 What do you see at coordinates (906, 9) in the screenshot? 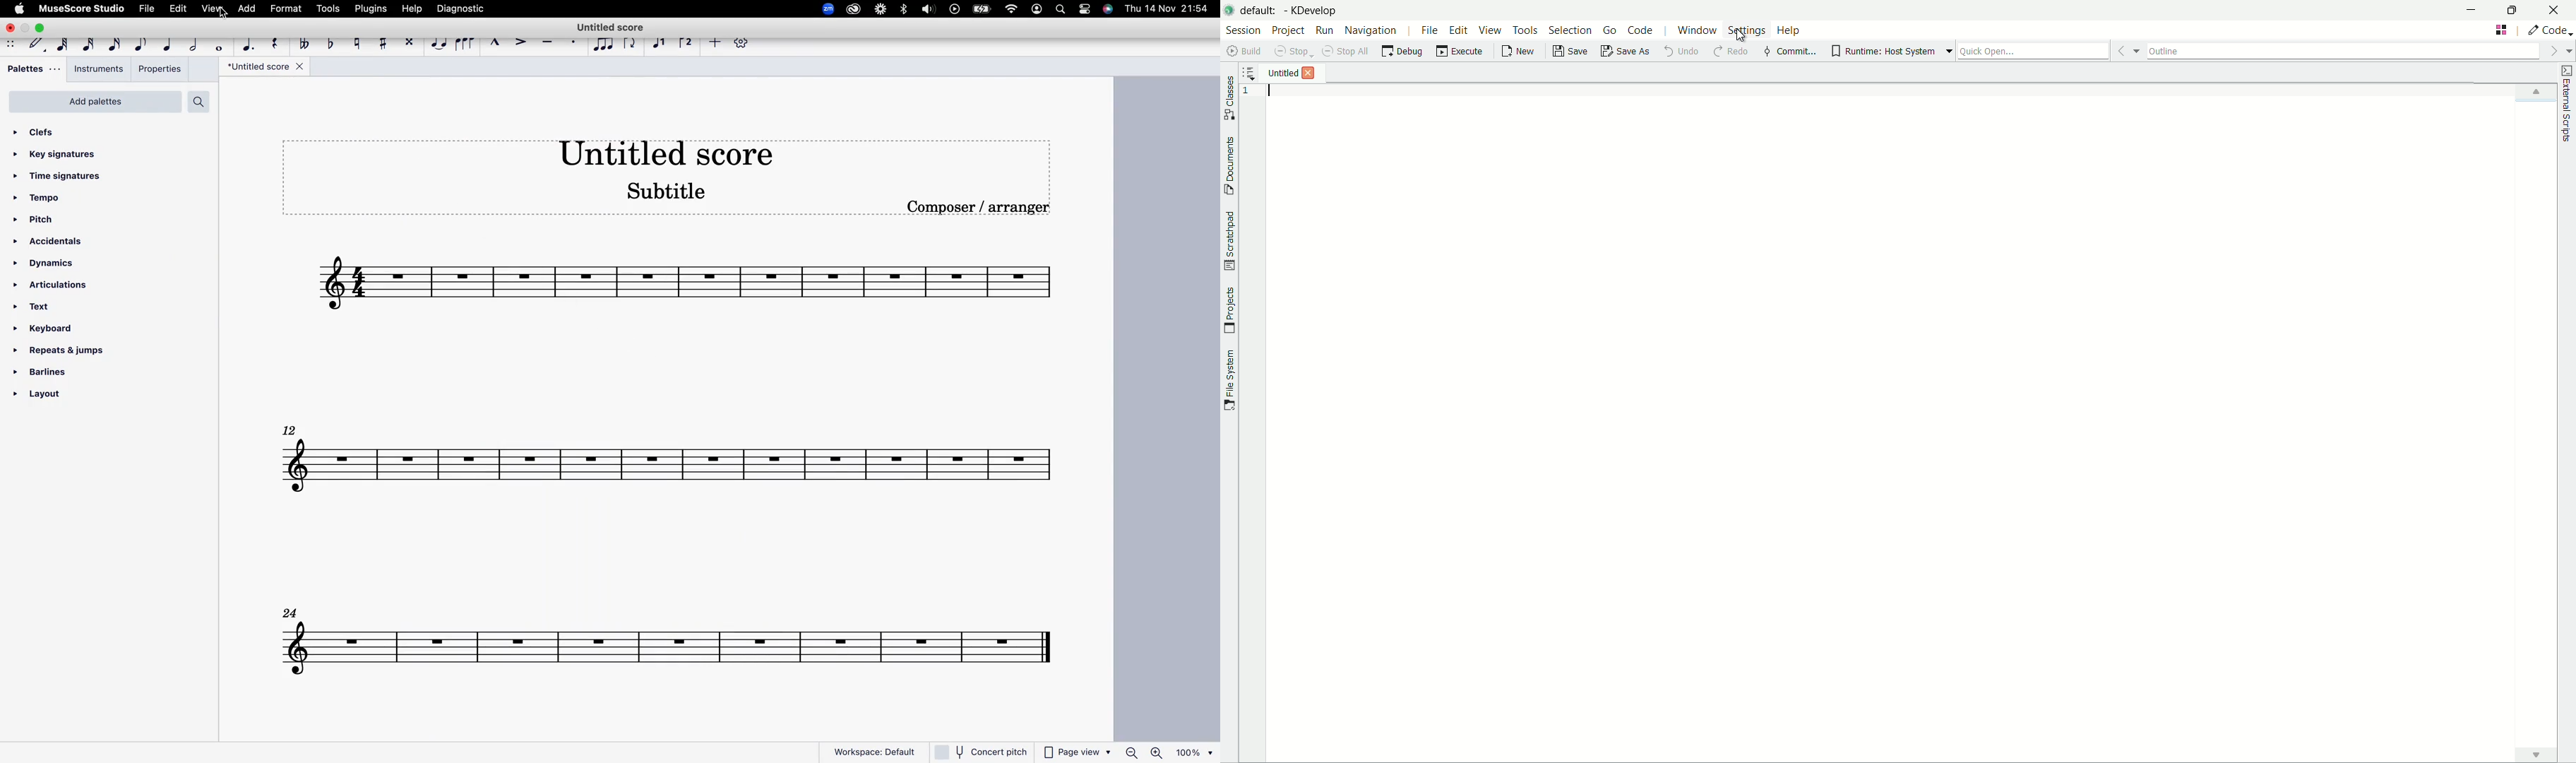
I see `bluetooth` at bounding box center [906, 9].